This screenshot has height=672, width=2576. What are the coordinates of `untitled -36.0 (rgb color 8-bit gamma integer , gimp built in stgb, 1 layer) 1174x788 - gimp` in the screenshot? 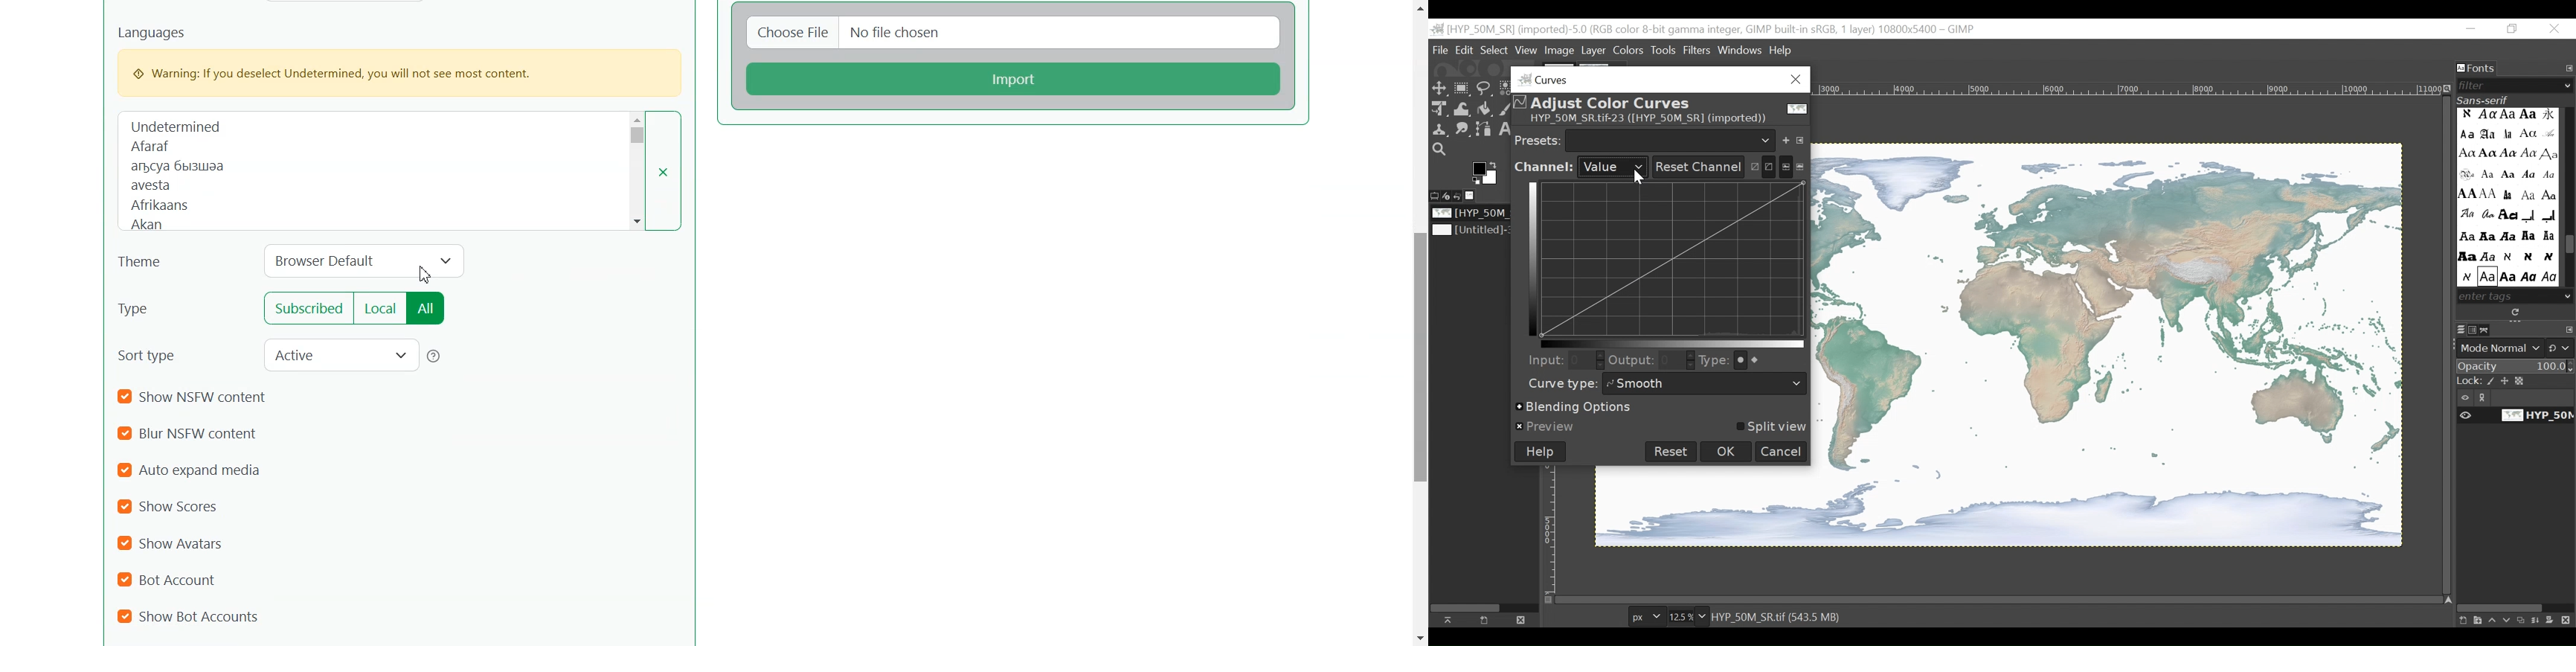 It's located at (1704, 28).